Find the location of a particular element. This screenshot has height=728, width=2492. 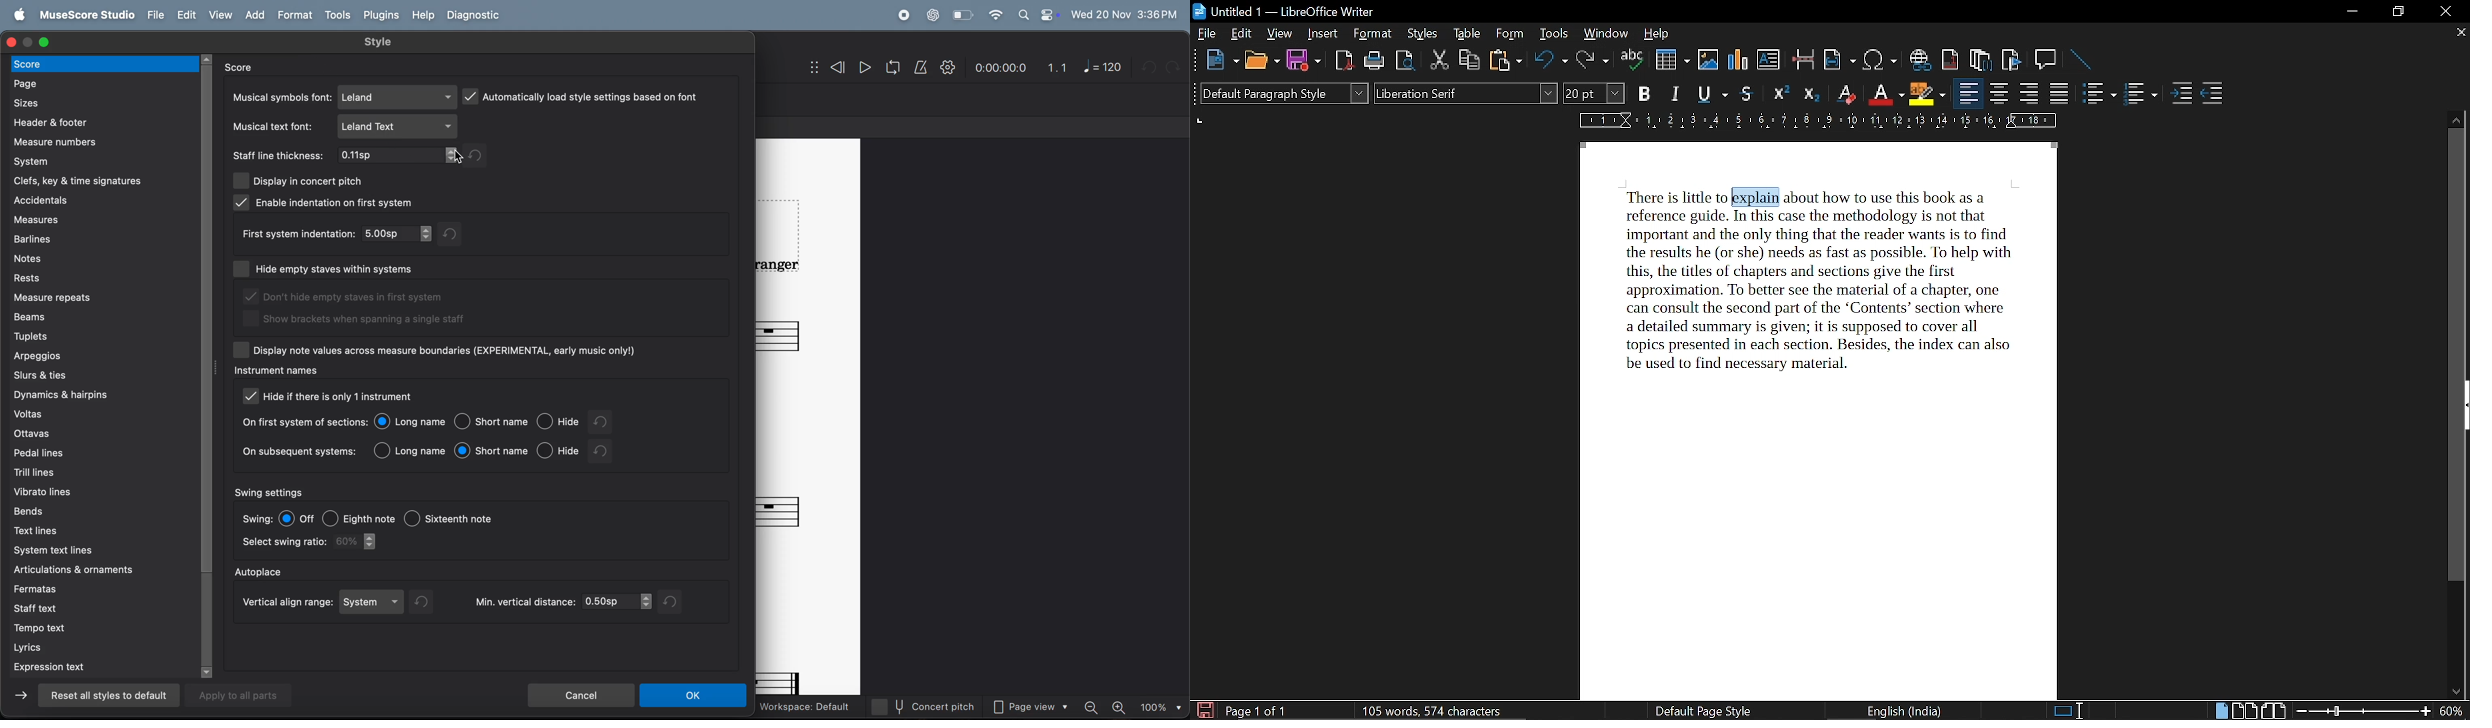

workspace default is located at coordinates (804, 707).